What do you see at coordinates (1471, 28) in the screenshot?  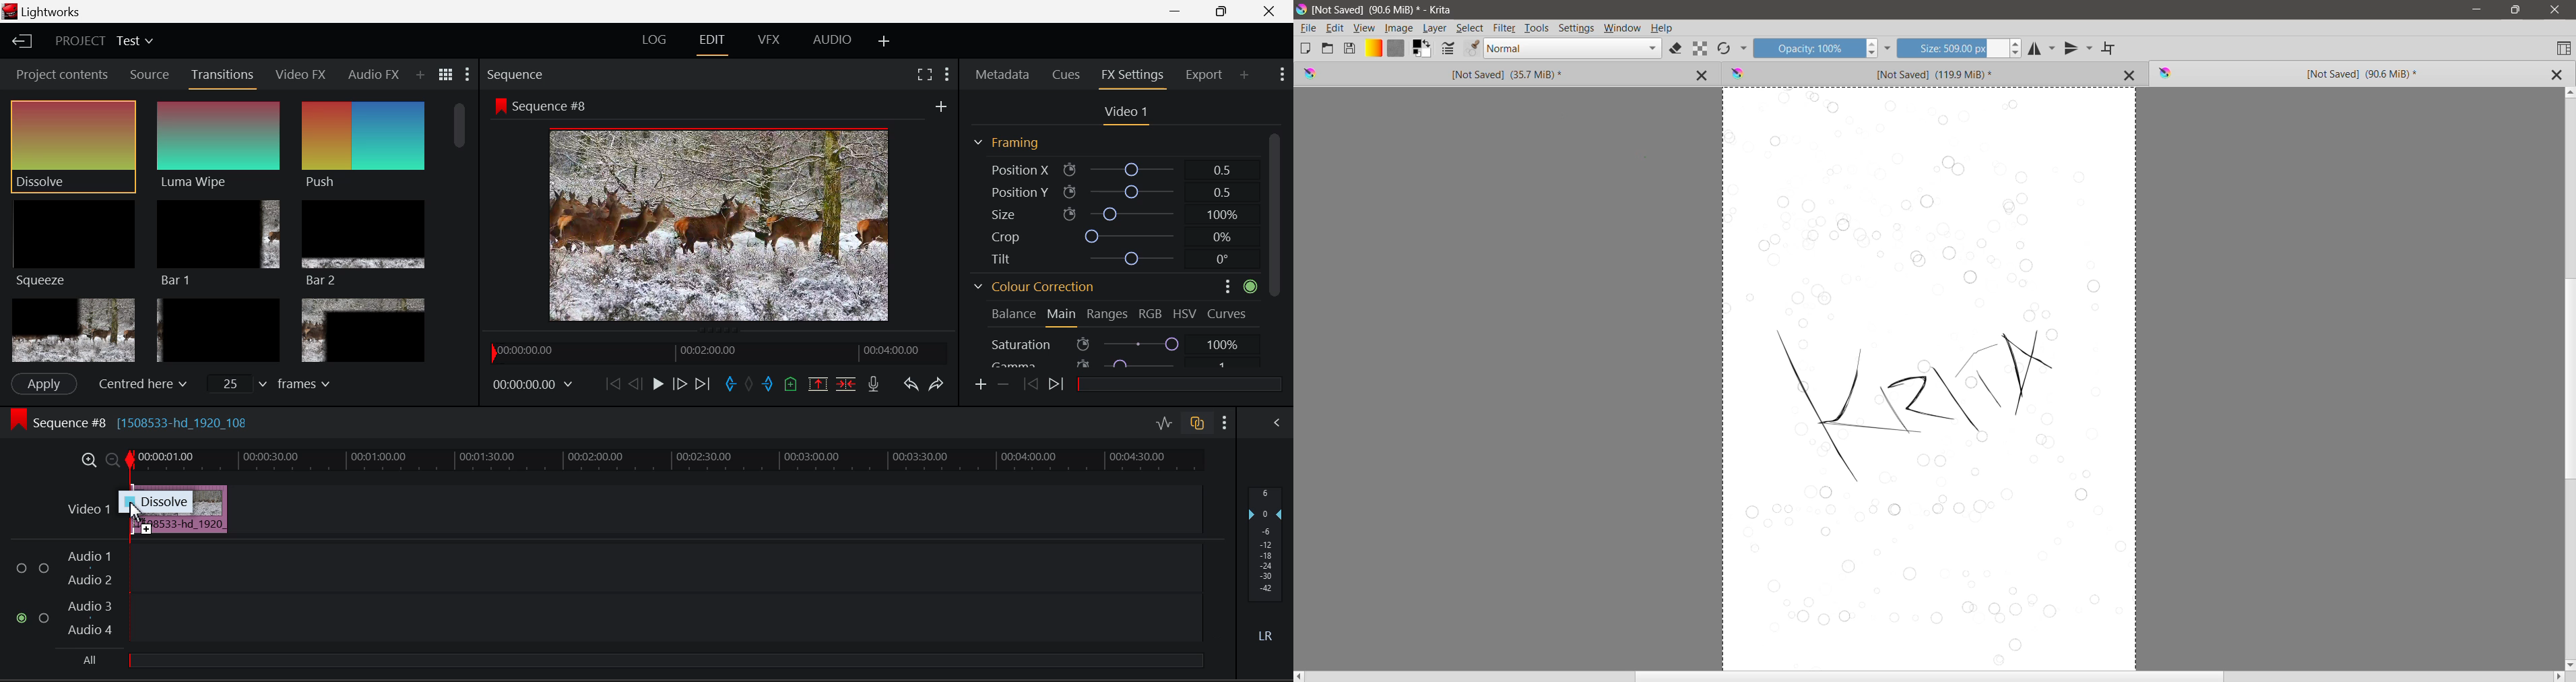 I see `Select` at bounding box center [1471, 28].